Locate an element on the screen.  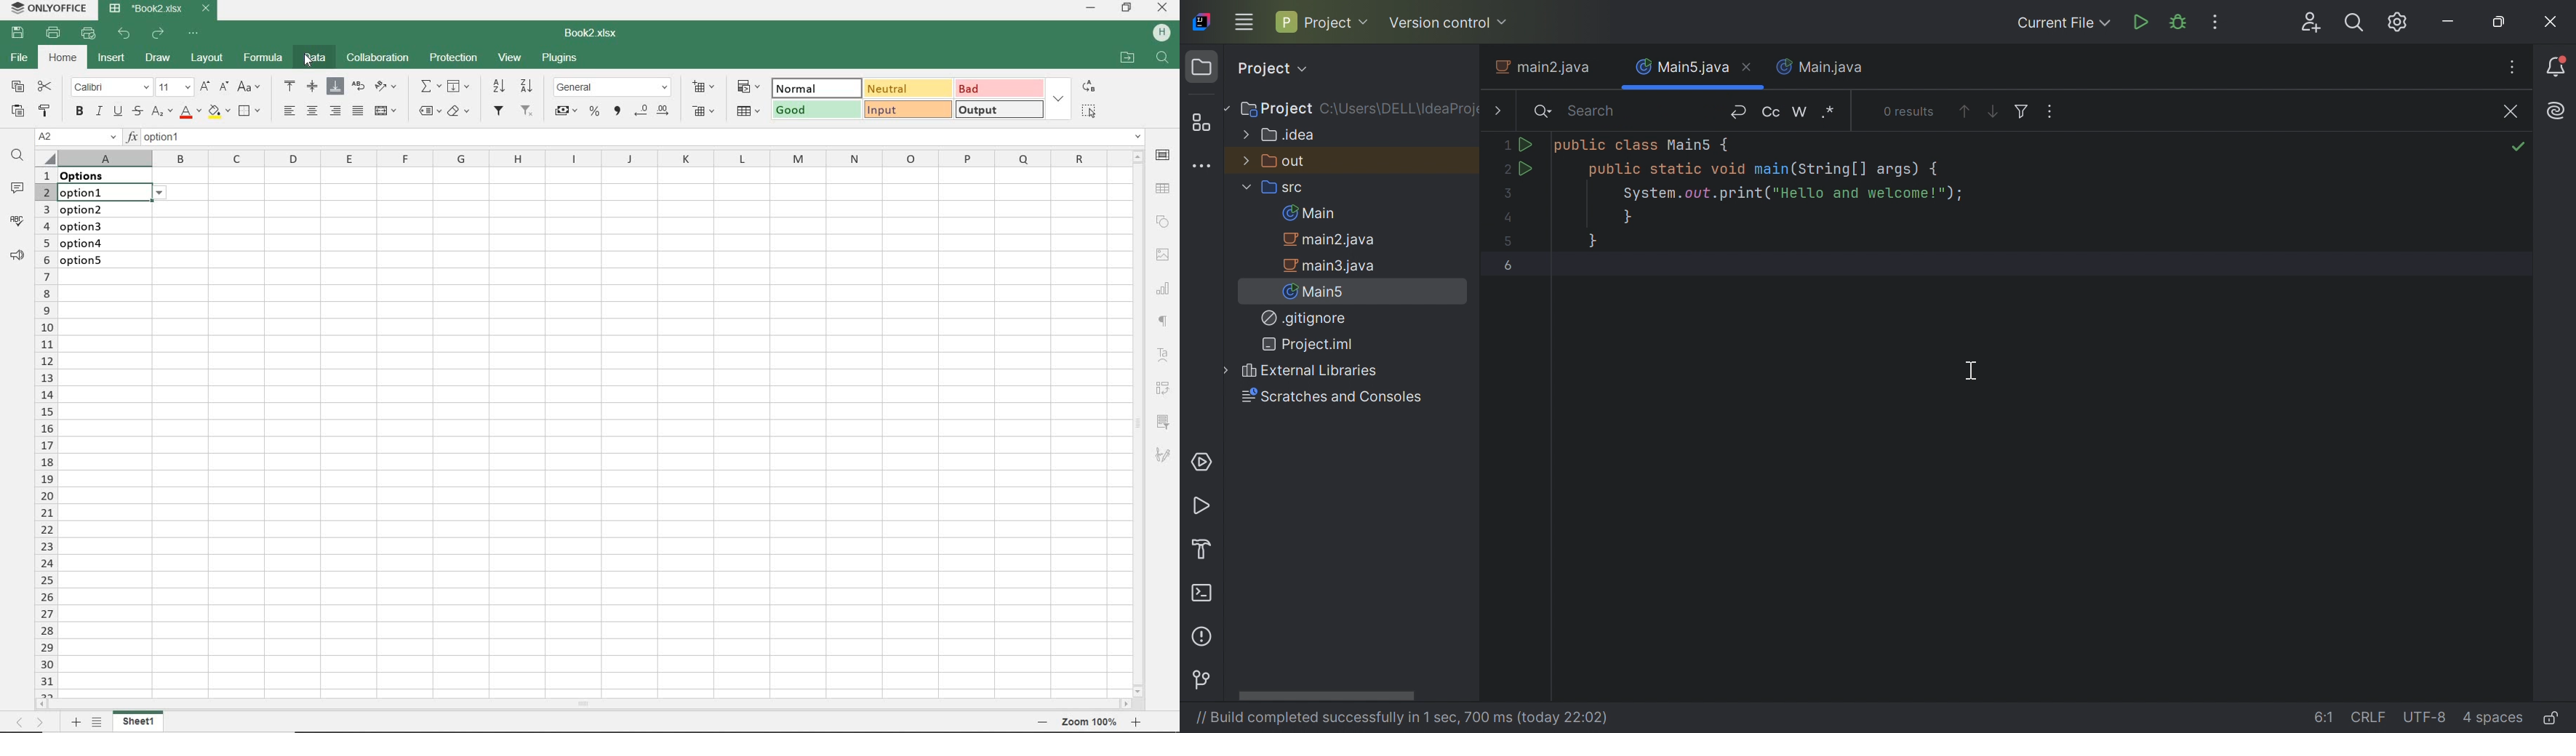
DECREMENT FONT SIZE is located at coordinates (223, 88).